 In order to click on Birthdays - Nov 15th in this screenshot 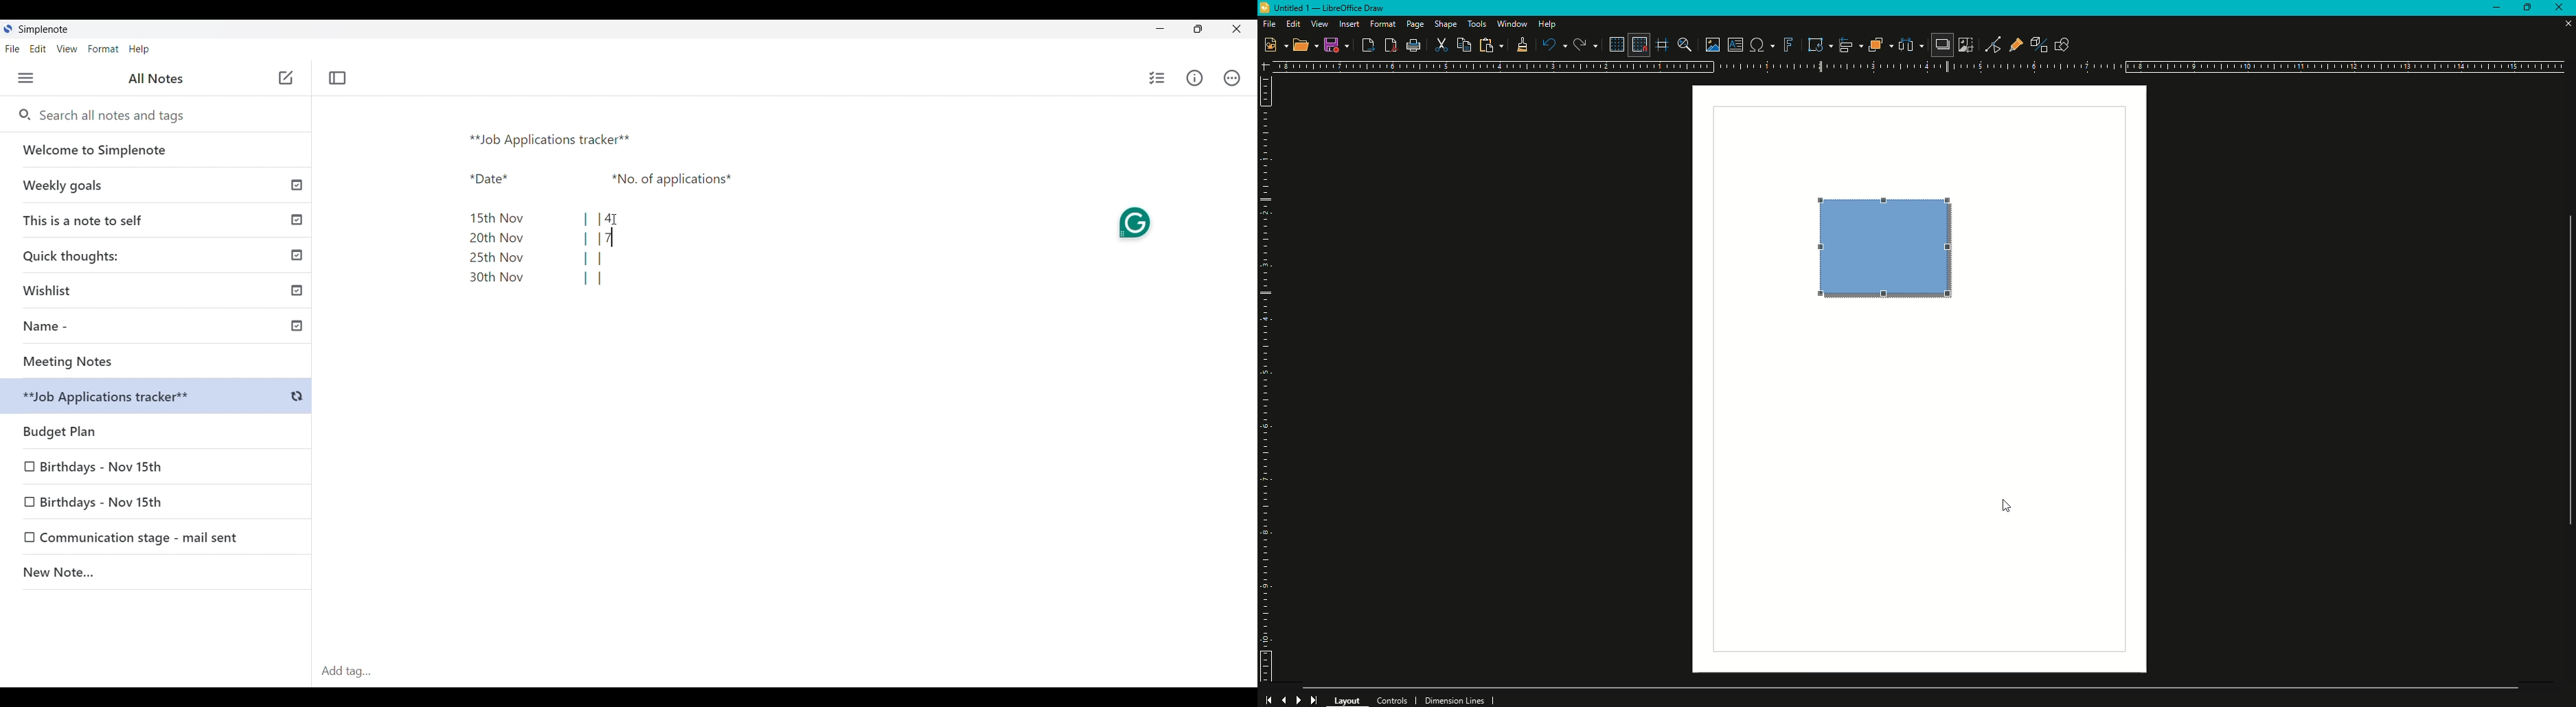, I will do `click(103, 464)`.